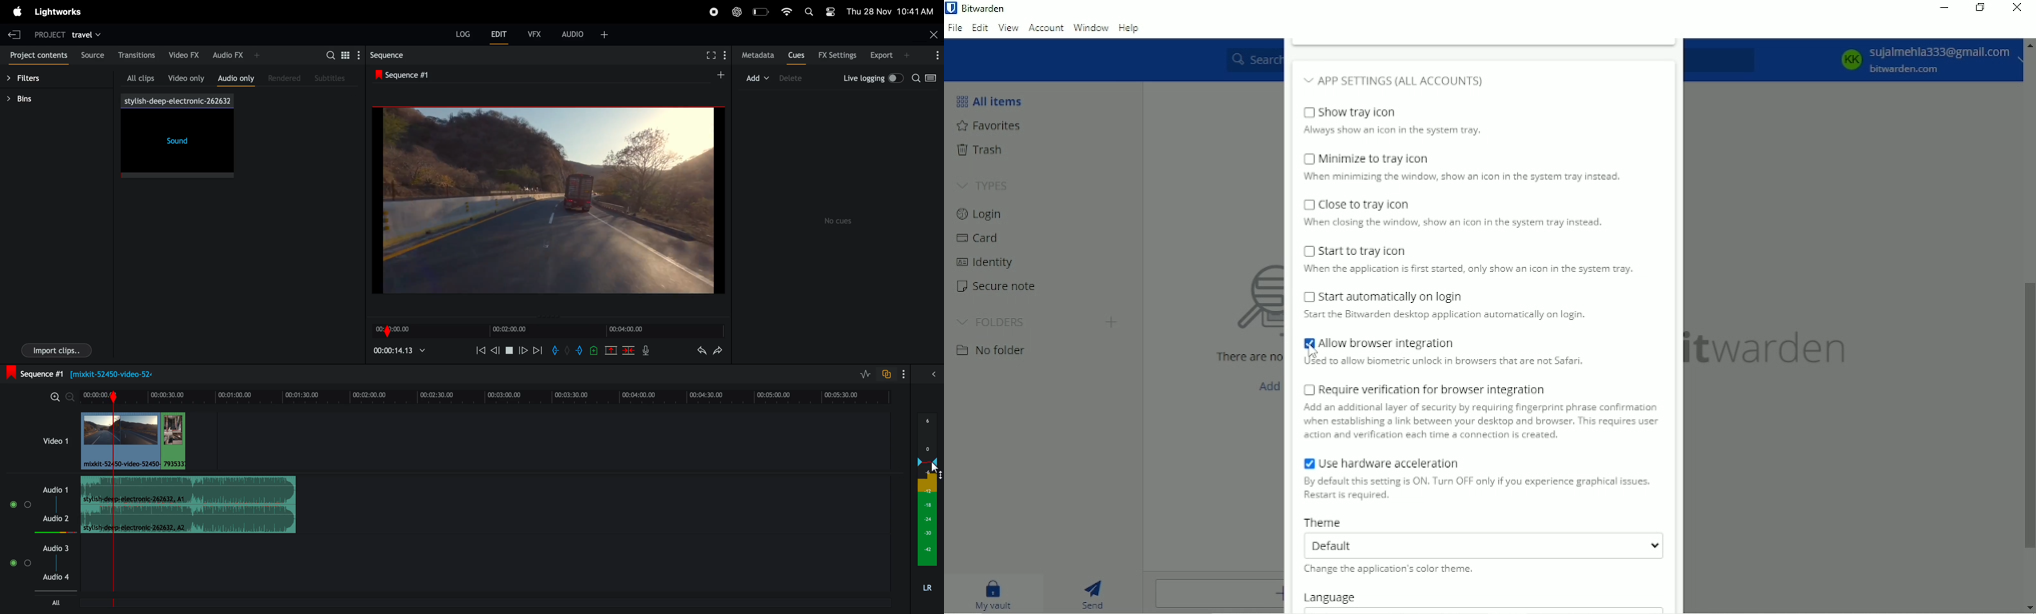 The image size is (2044, 616). What do you see at coordinates (135, 54) in the screenshot?
I see `transations` at bounding box center [135, 54].